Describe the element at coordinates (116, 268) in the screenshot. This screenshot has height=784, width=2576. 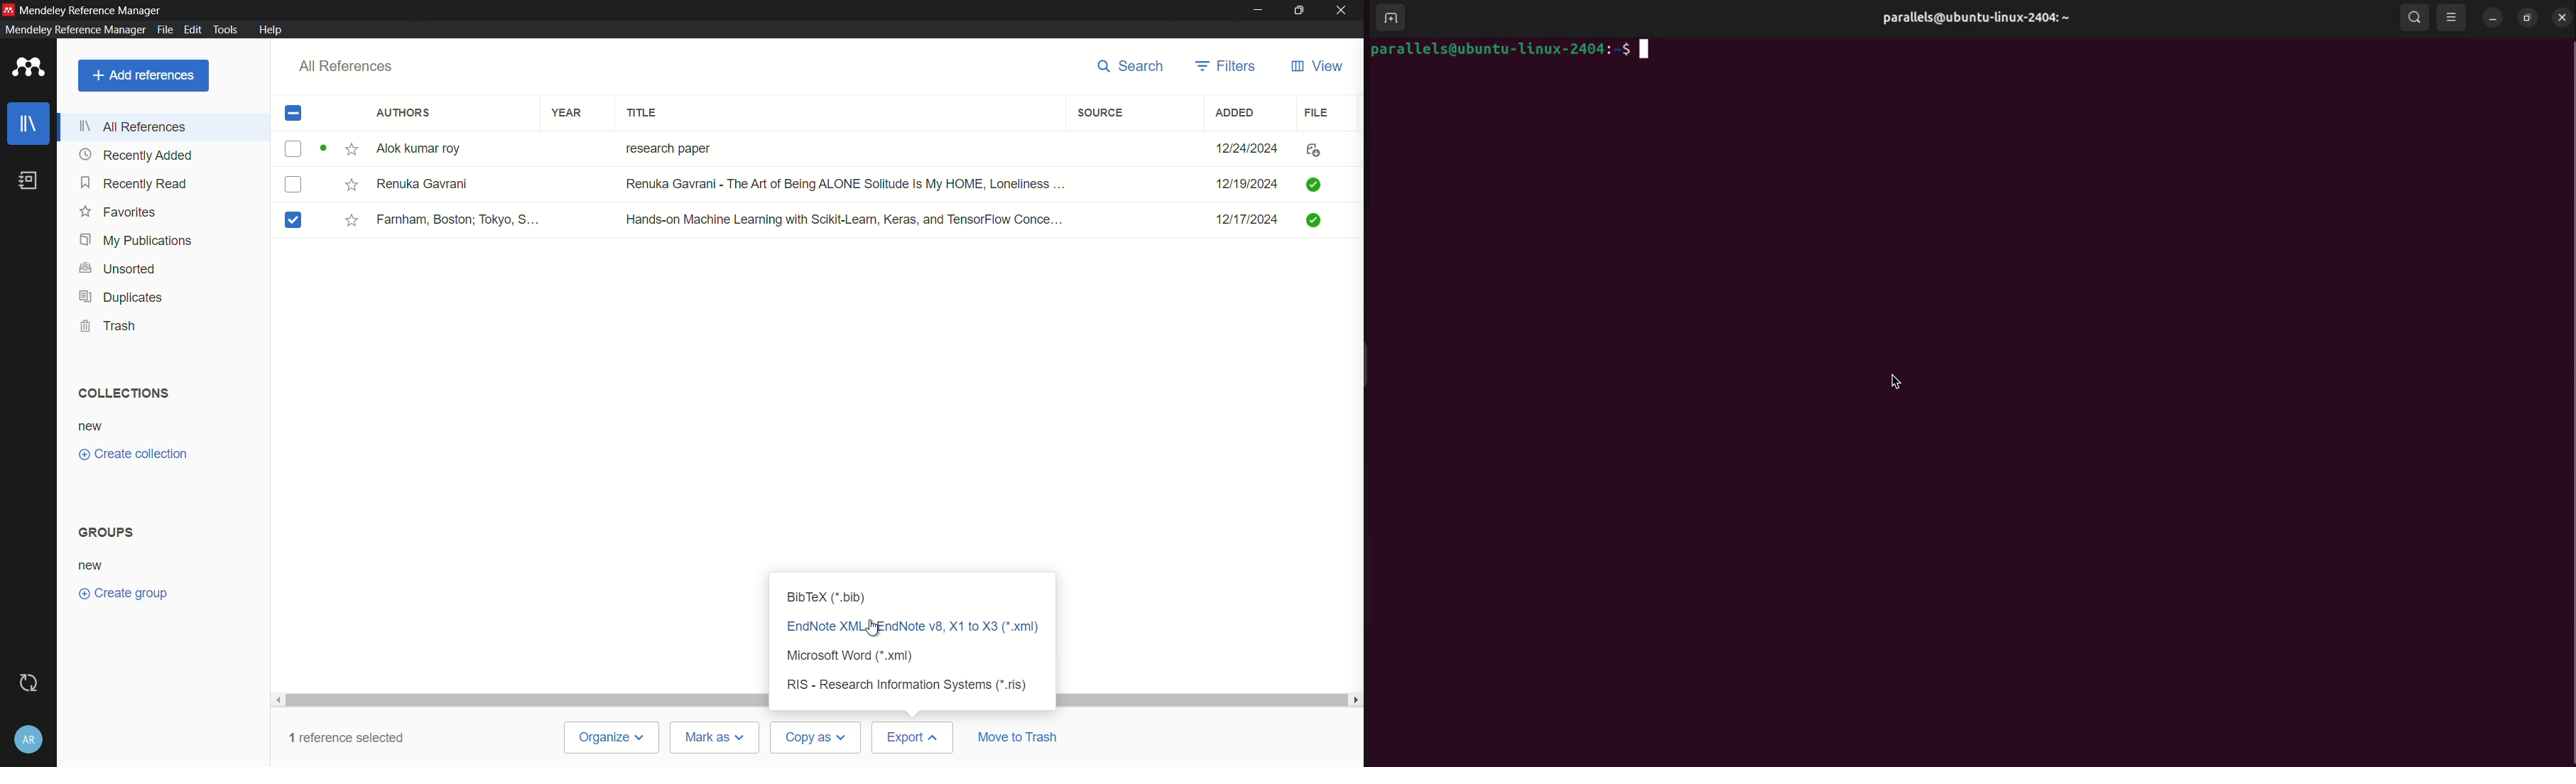
I see `unsorted` at that location.